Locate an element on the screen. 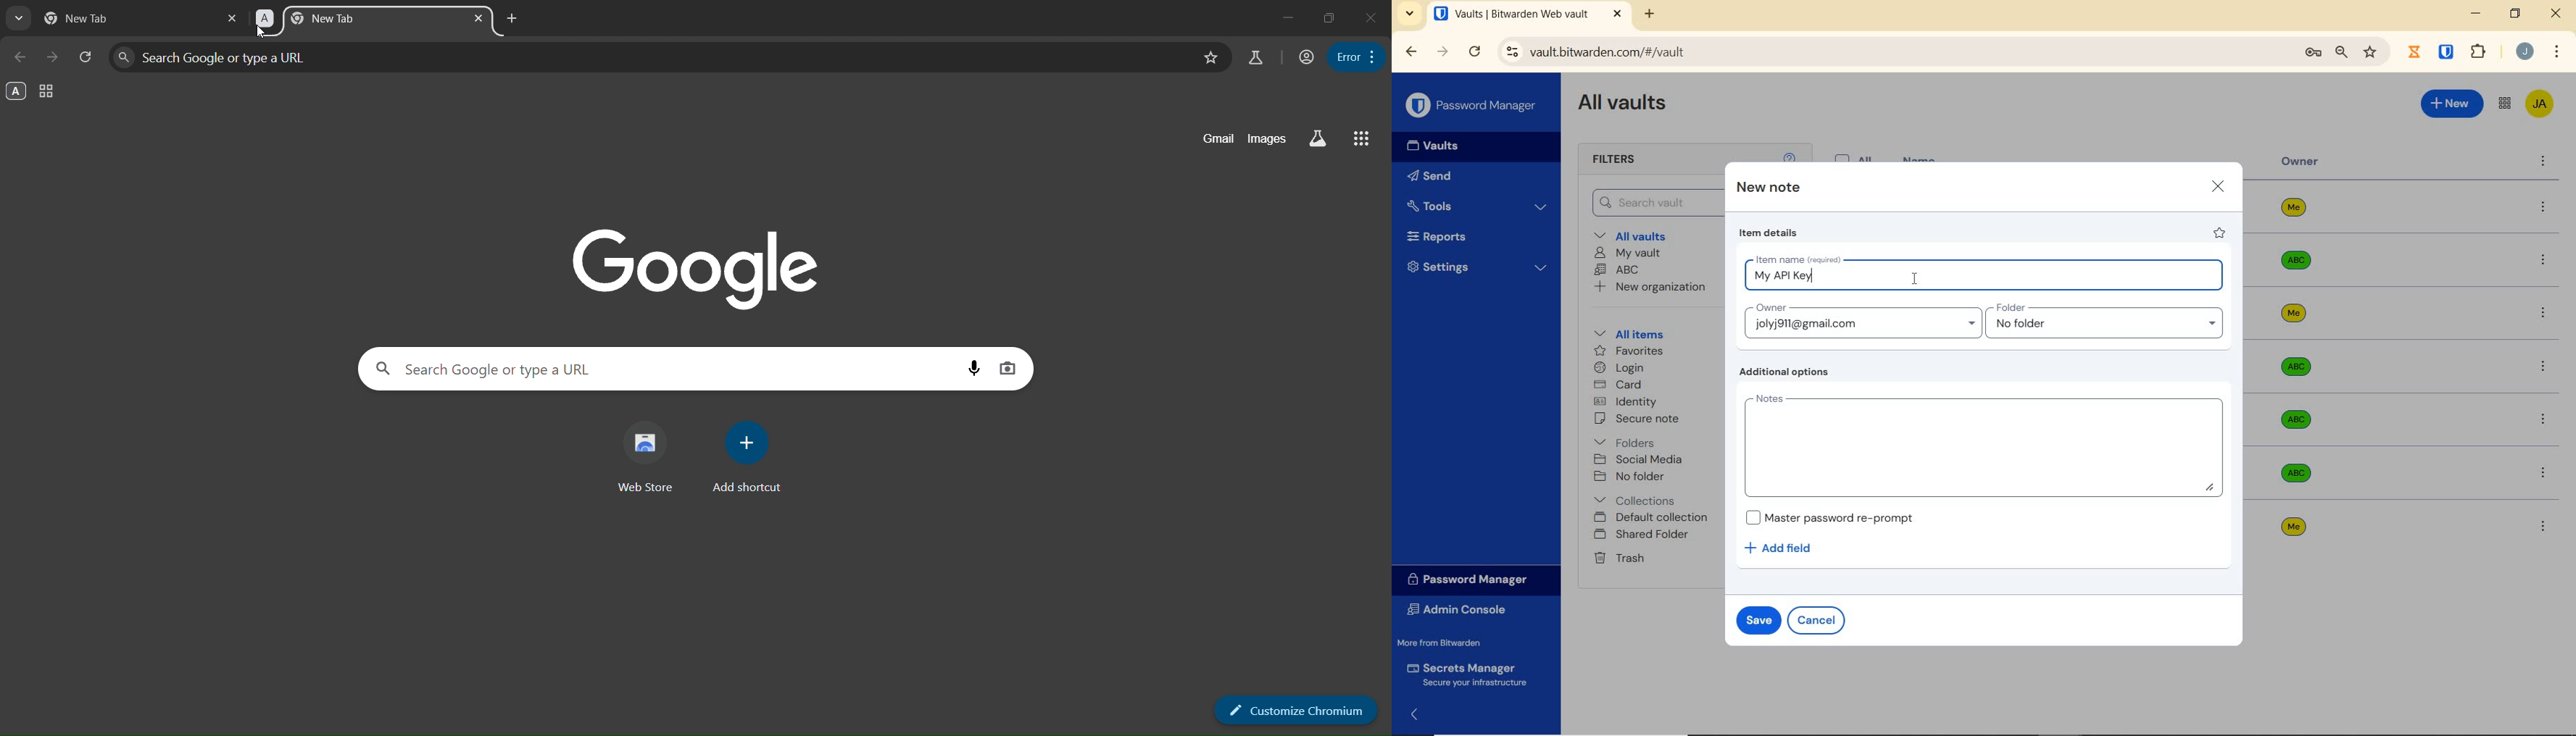  A group - opened is located at coordinates (17, 91).